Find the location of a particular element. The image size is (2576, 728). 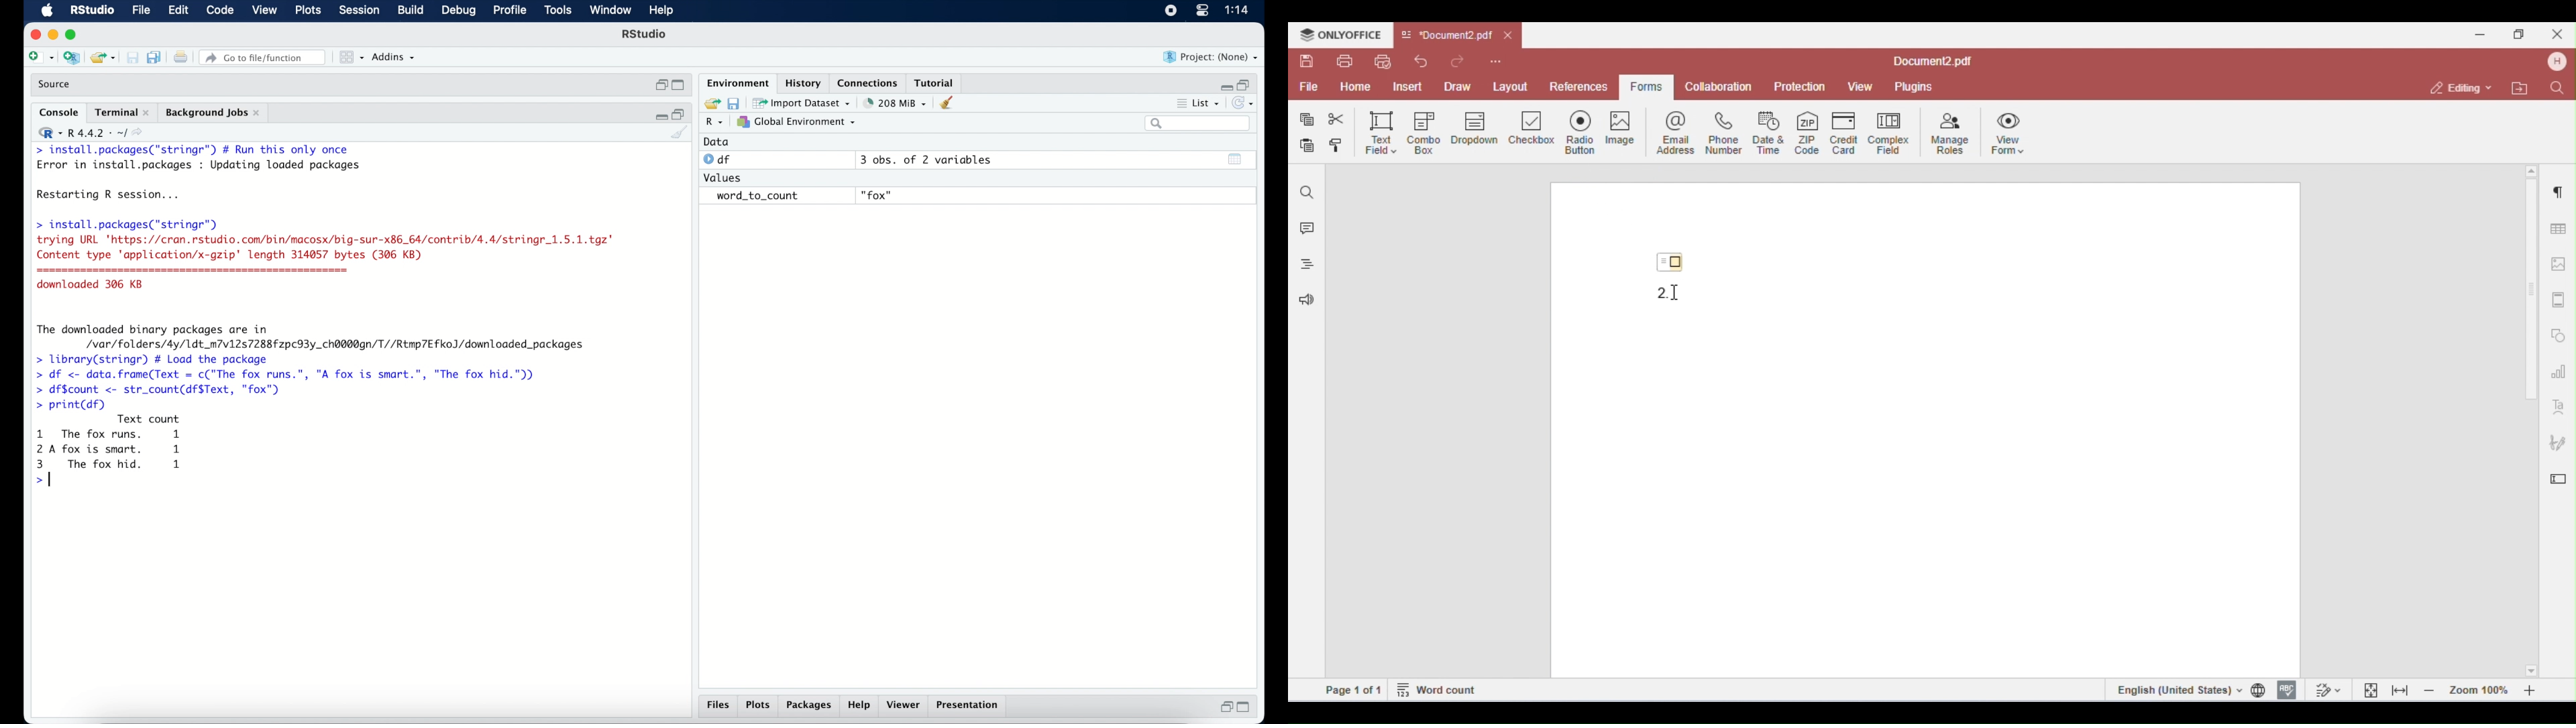

profile is located at coordinates (508, 11).